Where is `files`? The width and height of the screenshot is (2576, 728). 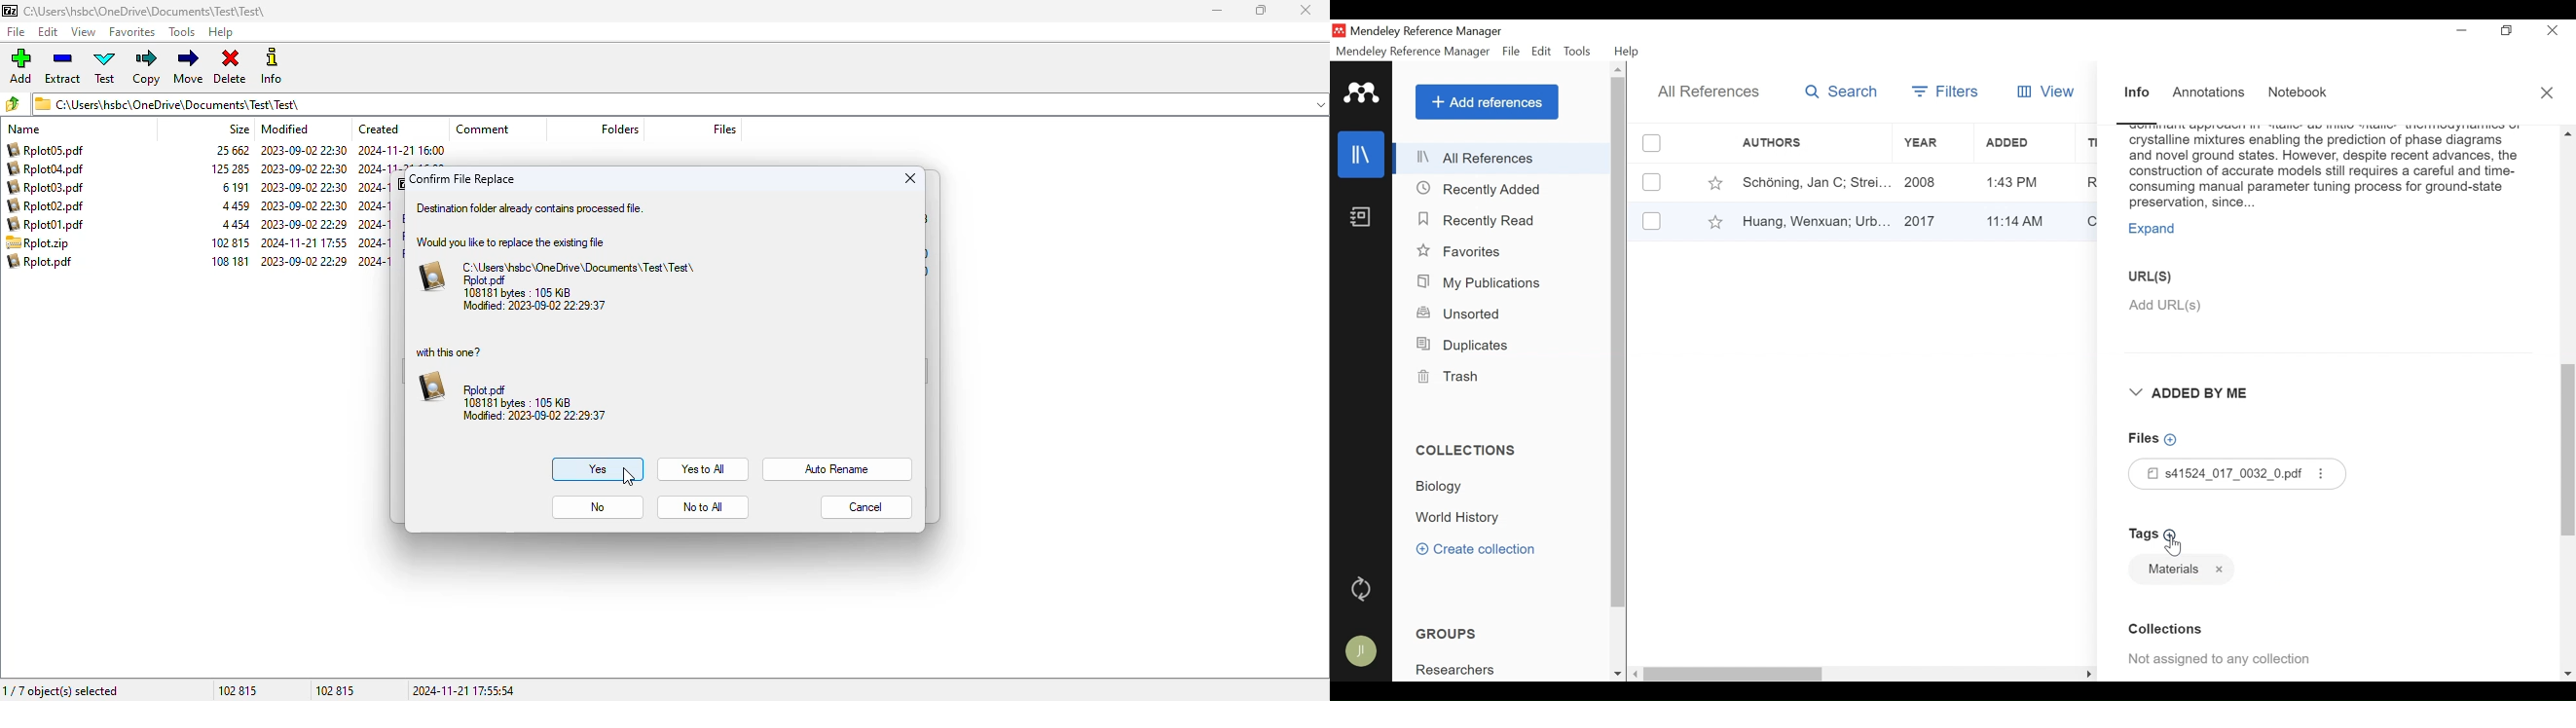
files is located at coordinates (724, 129).